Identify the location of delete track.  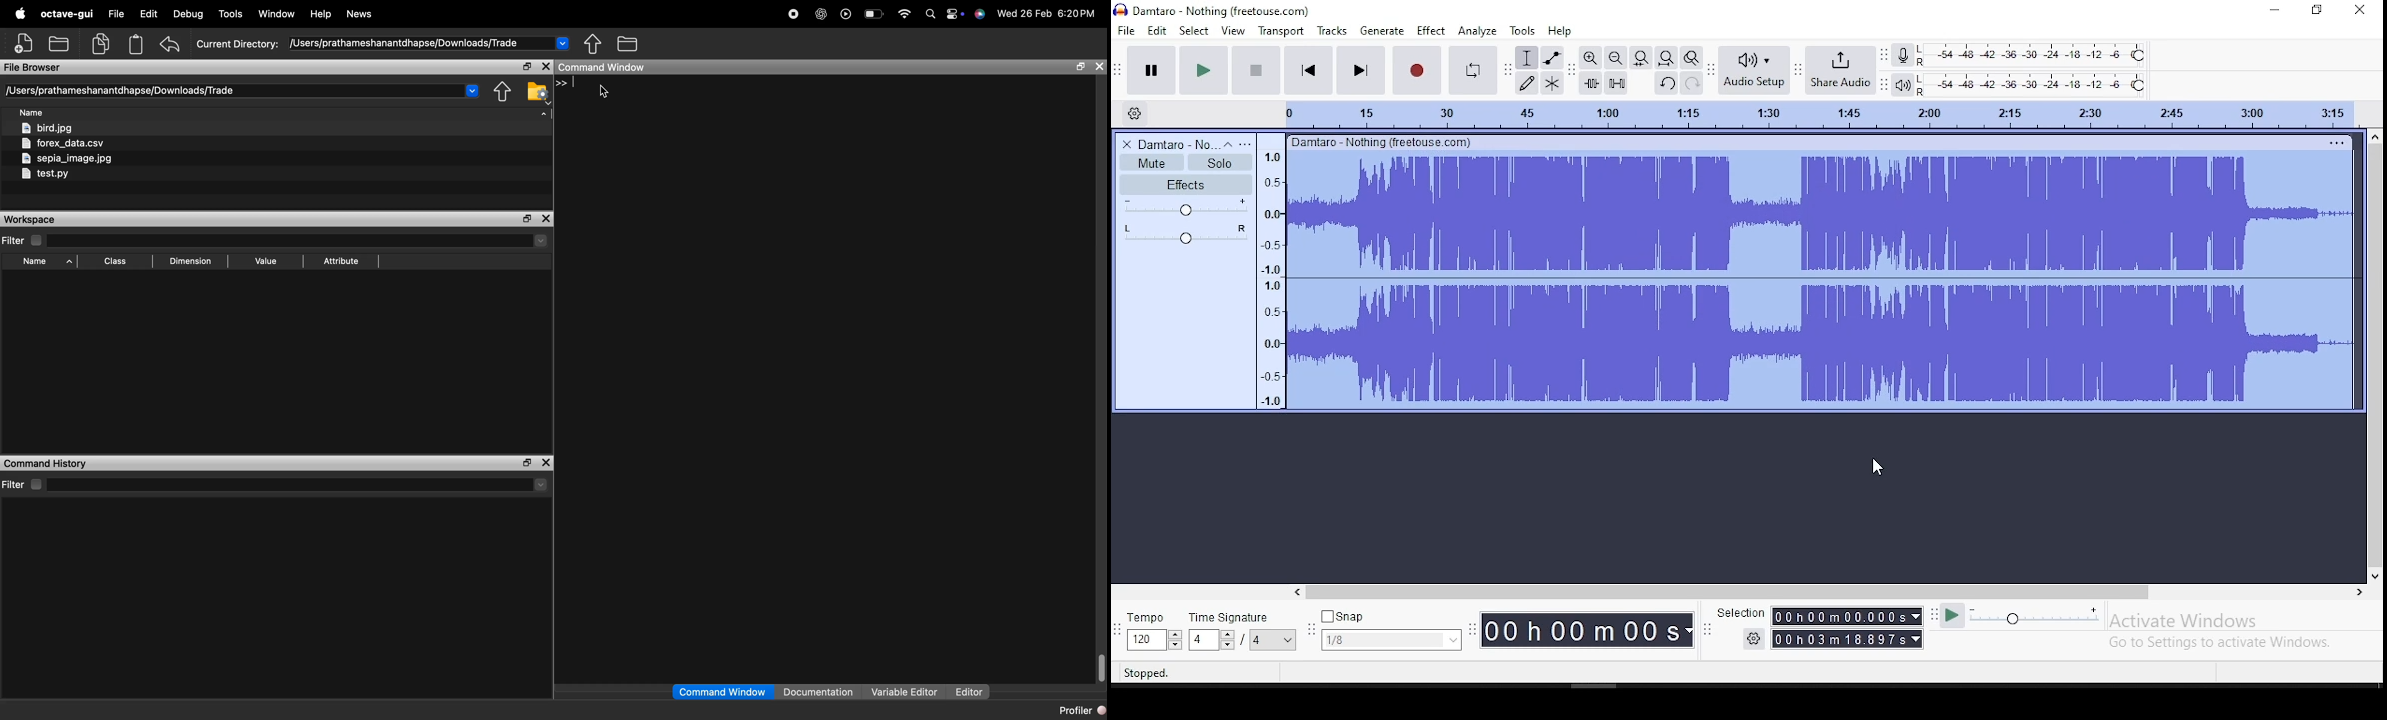
(1123, 144).